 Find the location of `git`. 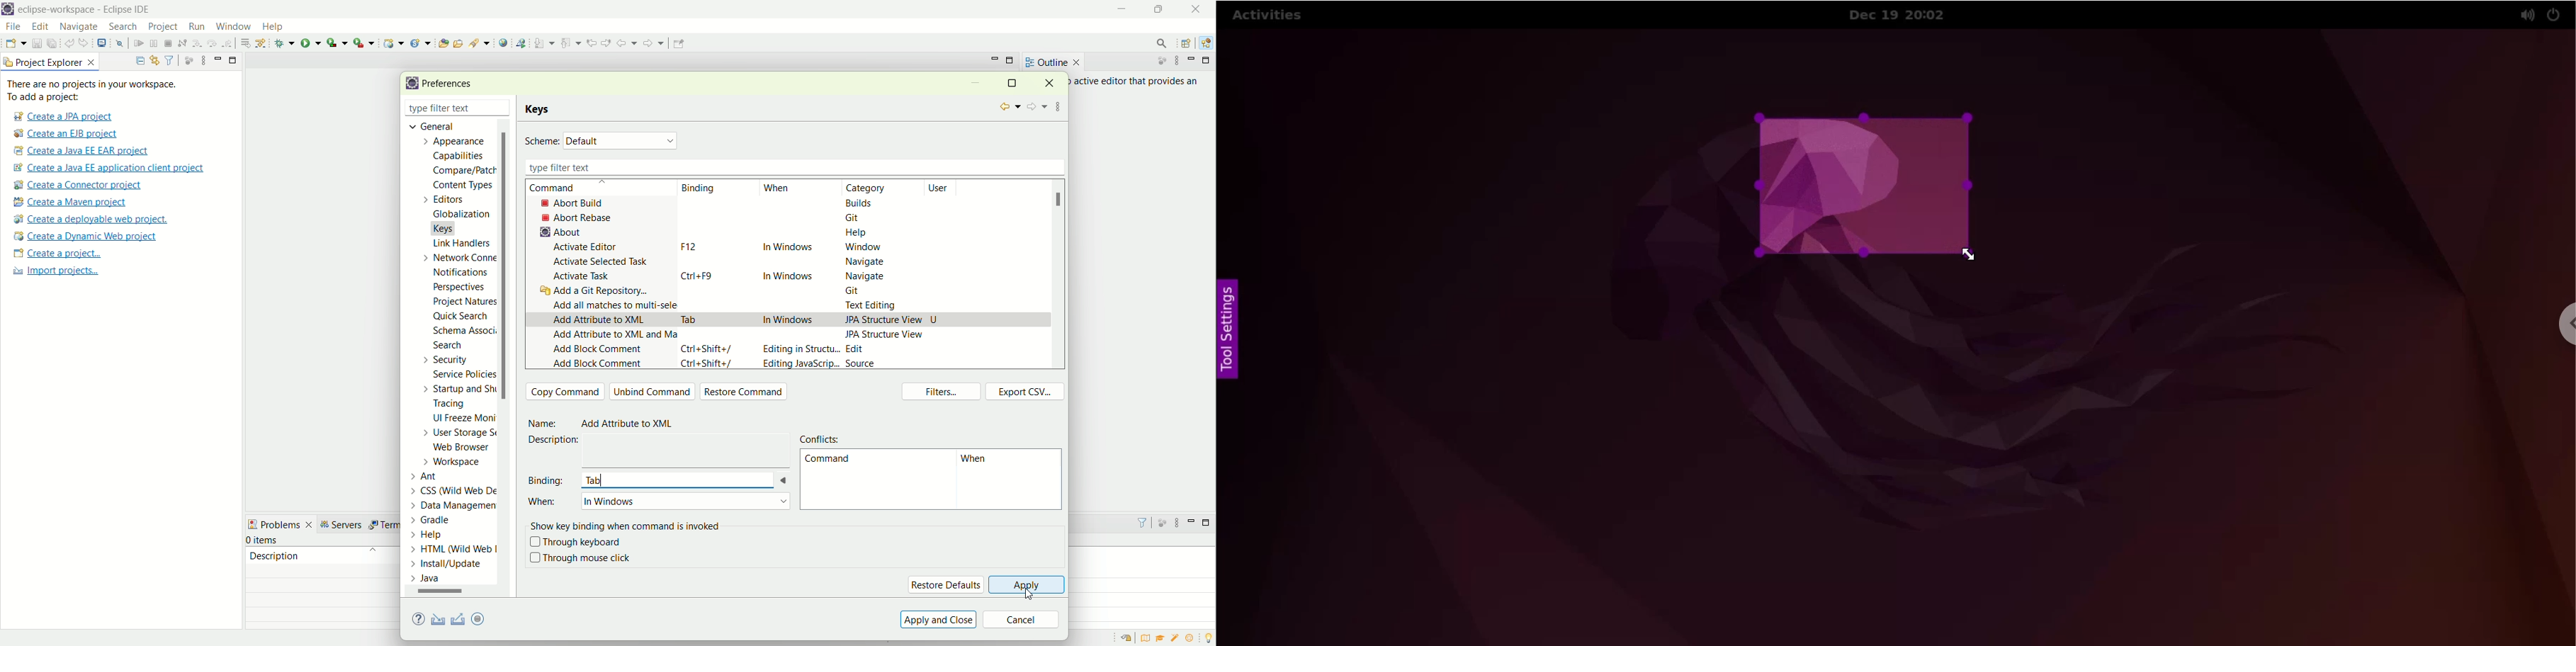

git is located at coordinates (856, 217).